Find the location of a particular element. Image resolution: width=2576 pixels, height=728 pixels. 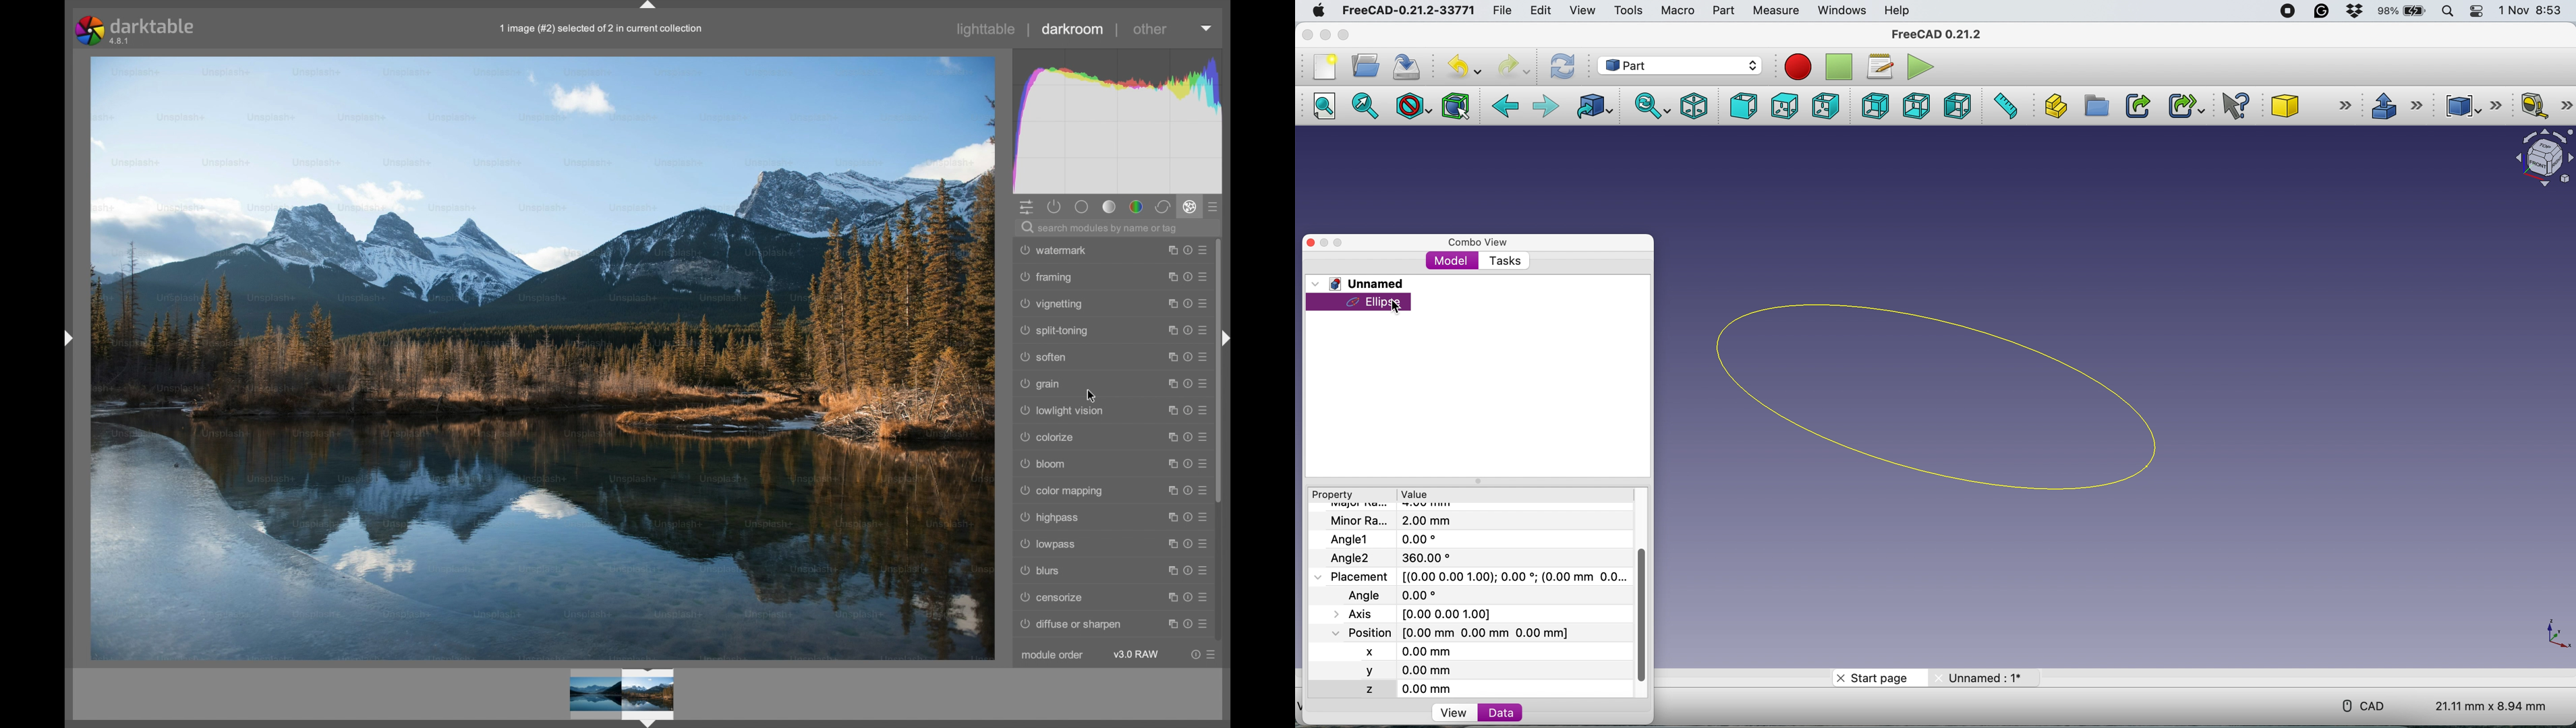

cad is located at coordinates (2366, 704).